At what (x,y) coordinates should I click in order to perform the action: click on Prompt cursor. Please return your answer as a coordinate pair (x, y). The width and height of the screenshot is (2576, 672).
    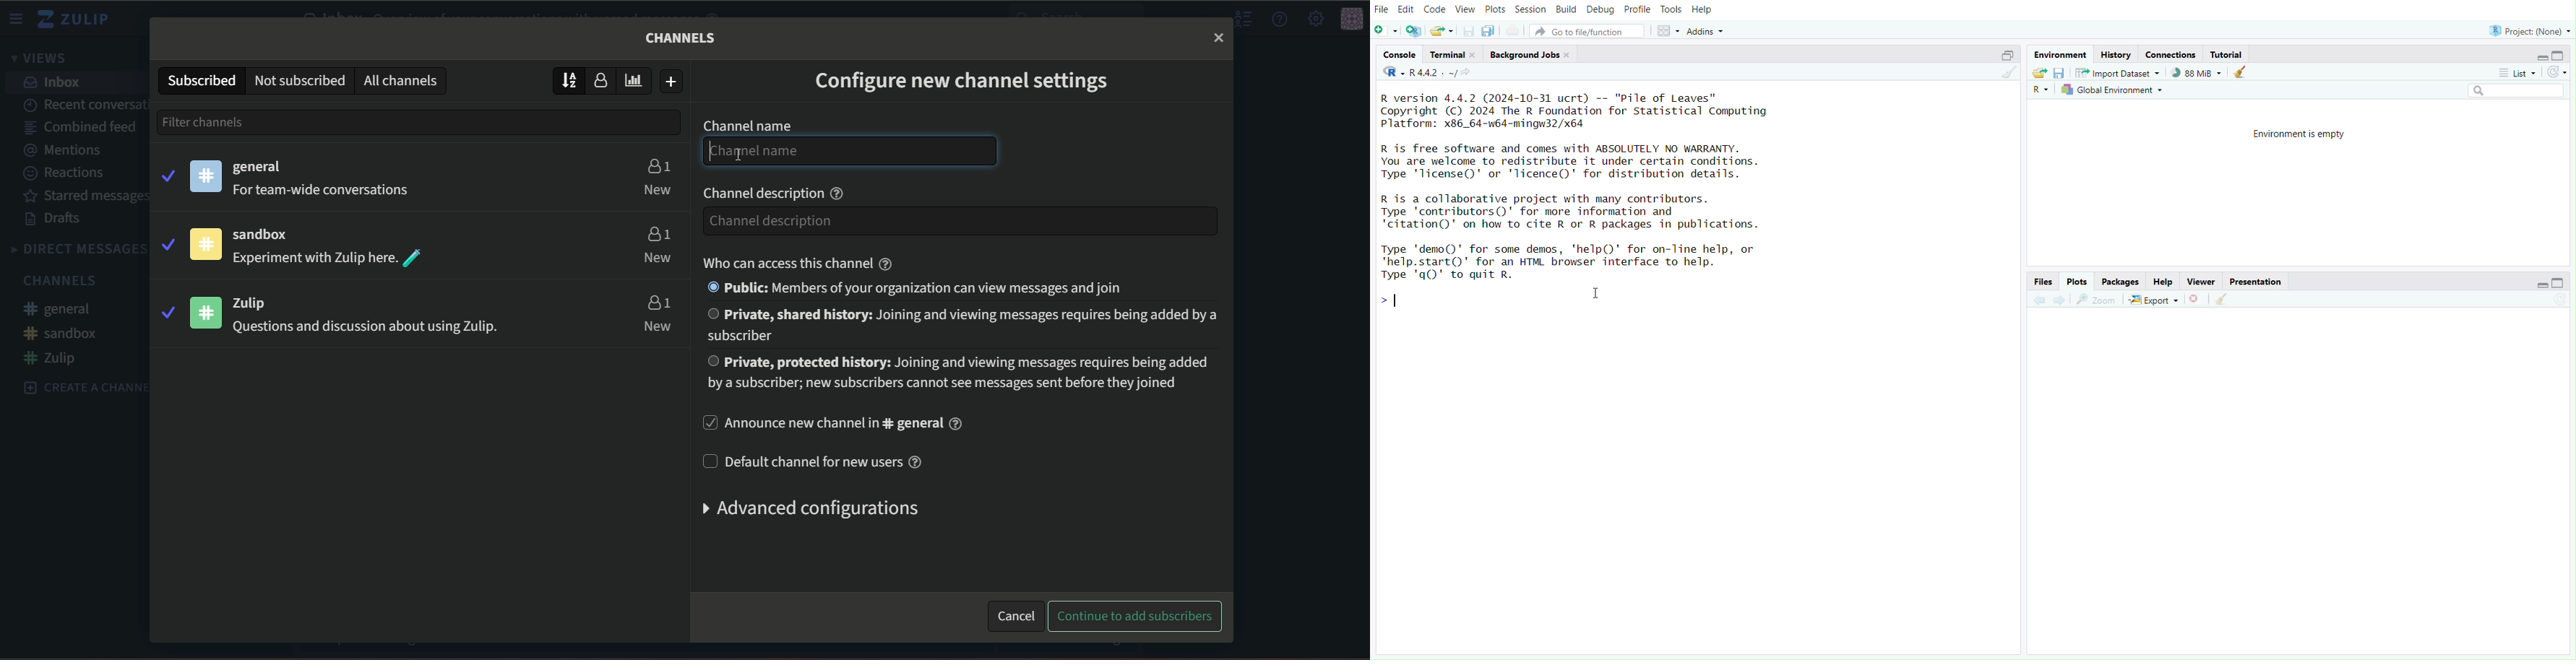
    Looking at the image, I should click on (1393, 301).